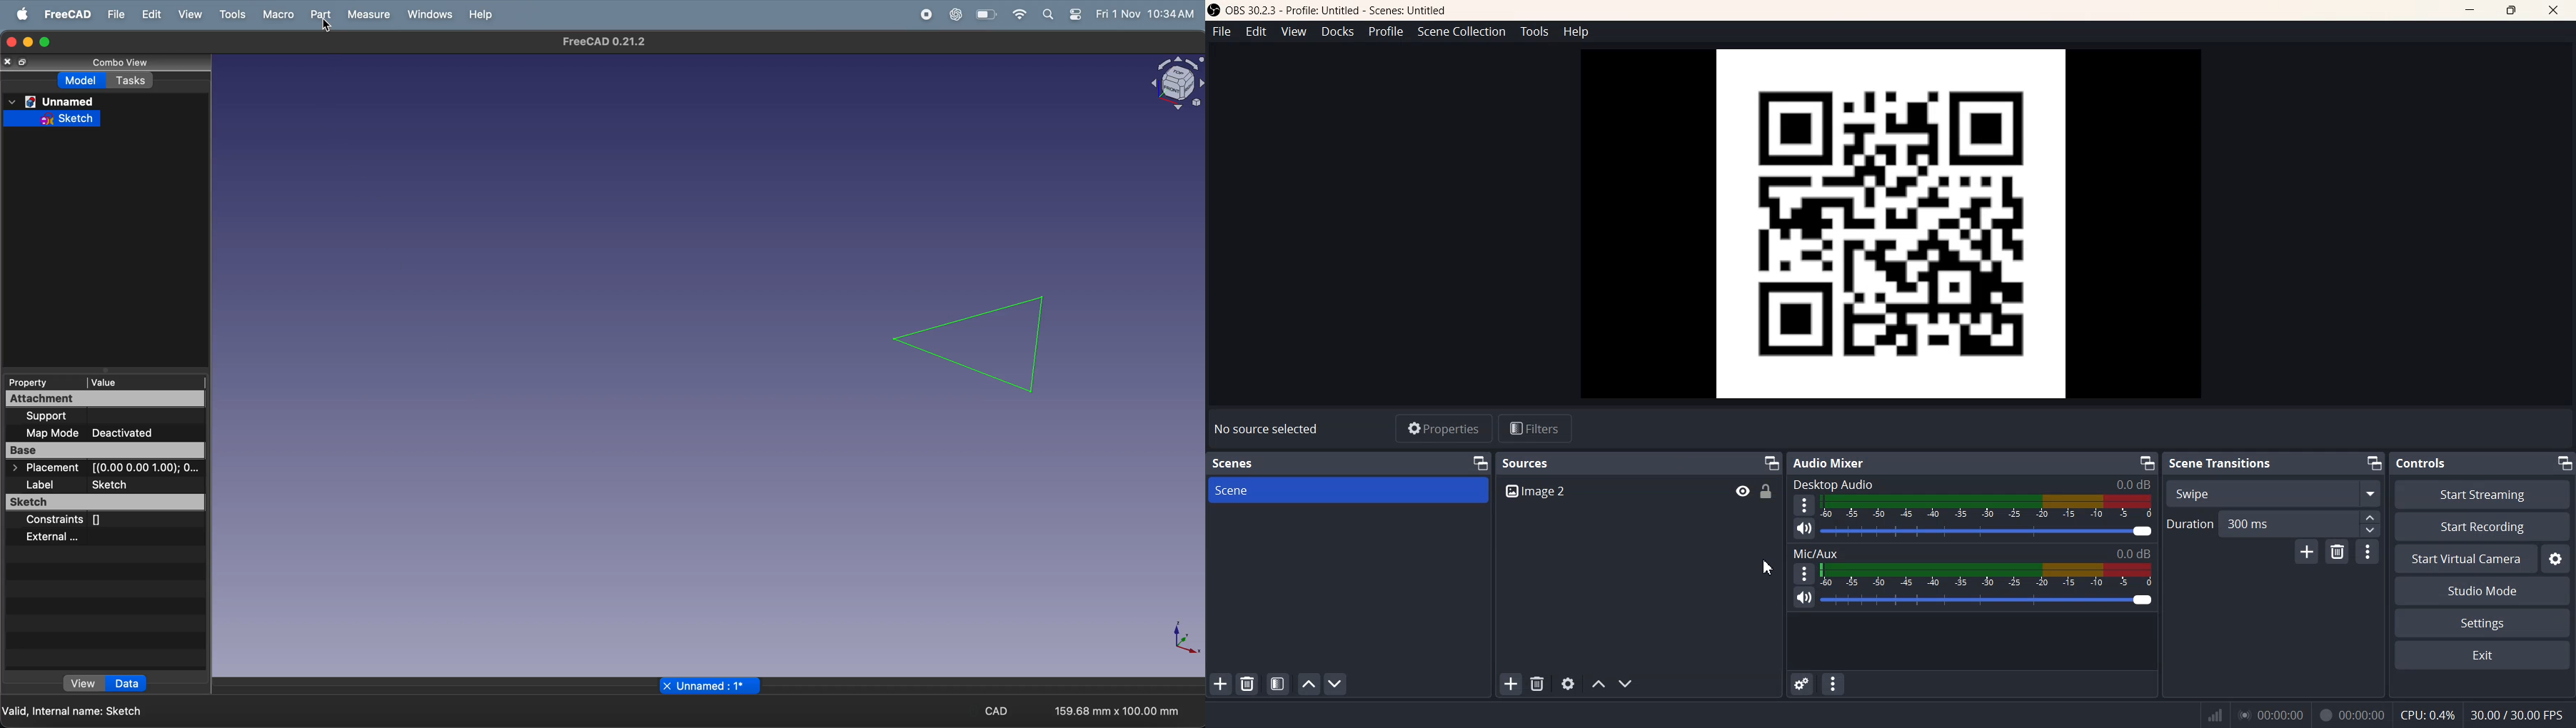 The height and width of the screenshot is (728, 2576). Describe the element at coordinates (1749, 501) in the screenshot. I see `Cursor` at that location.